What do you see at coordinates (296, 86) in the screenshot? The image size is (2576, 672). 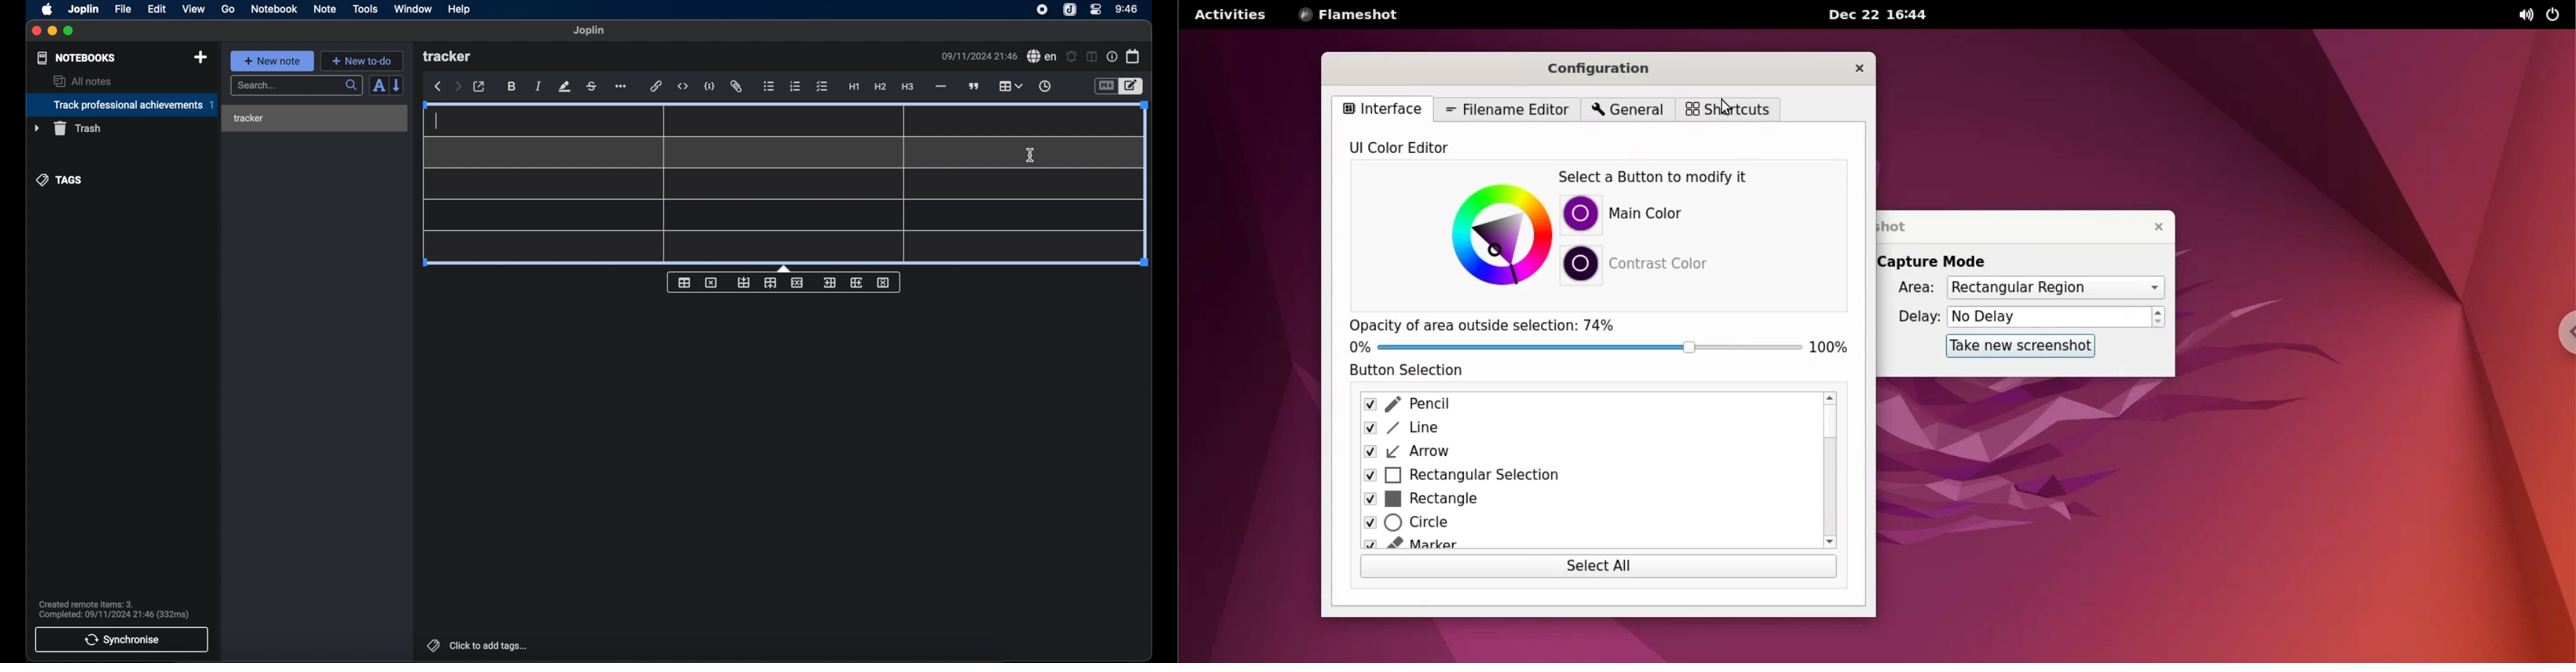 I see `search bar` at bounding box center [296, 86].